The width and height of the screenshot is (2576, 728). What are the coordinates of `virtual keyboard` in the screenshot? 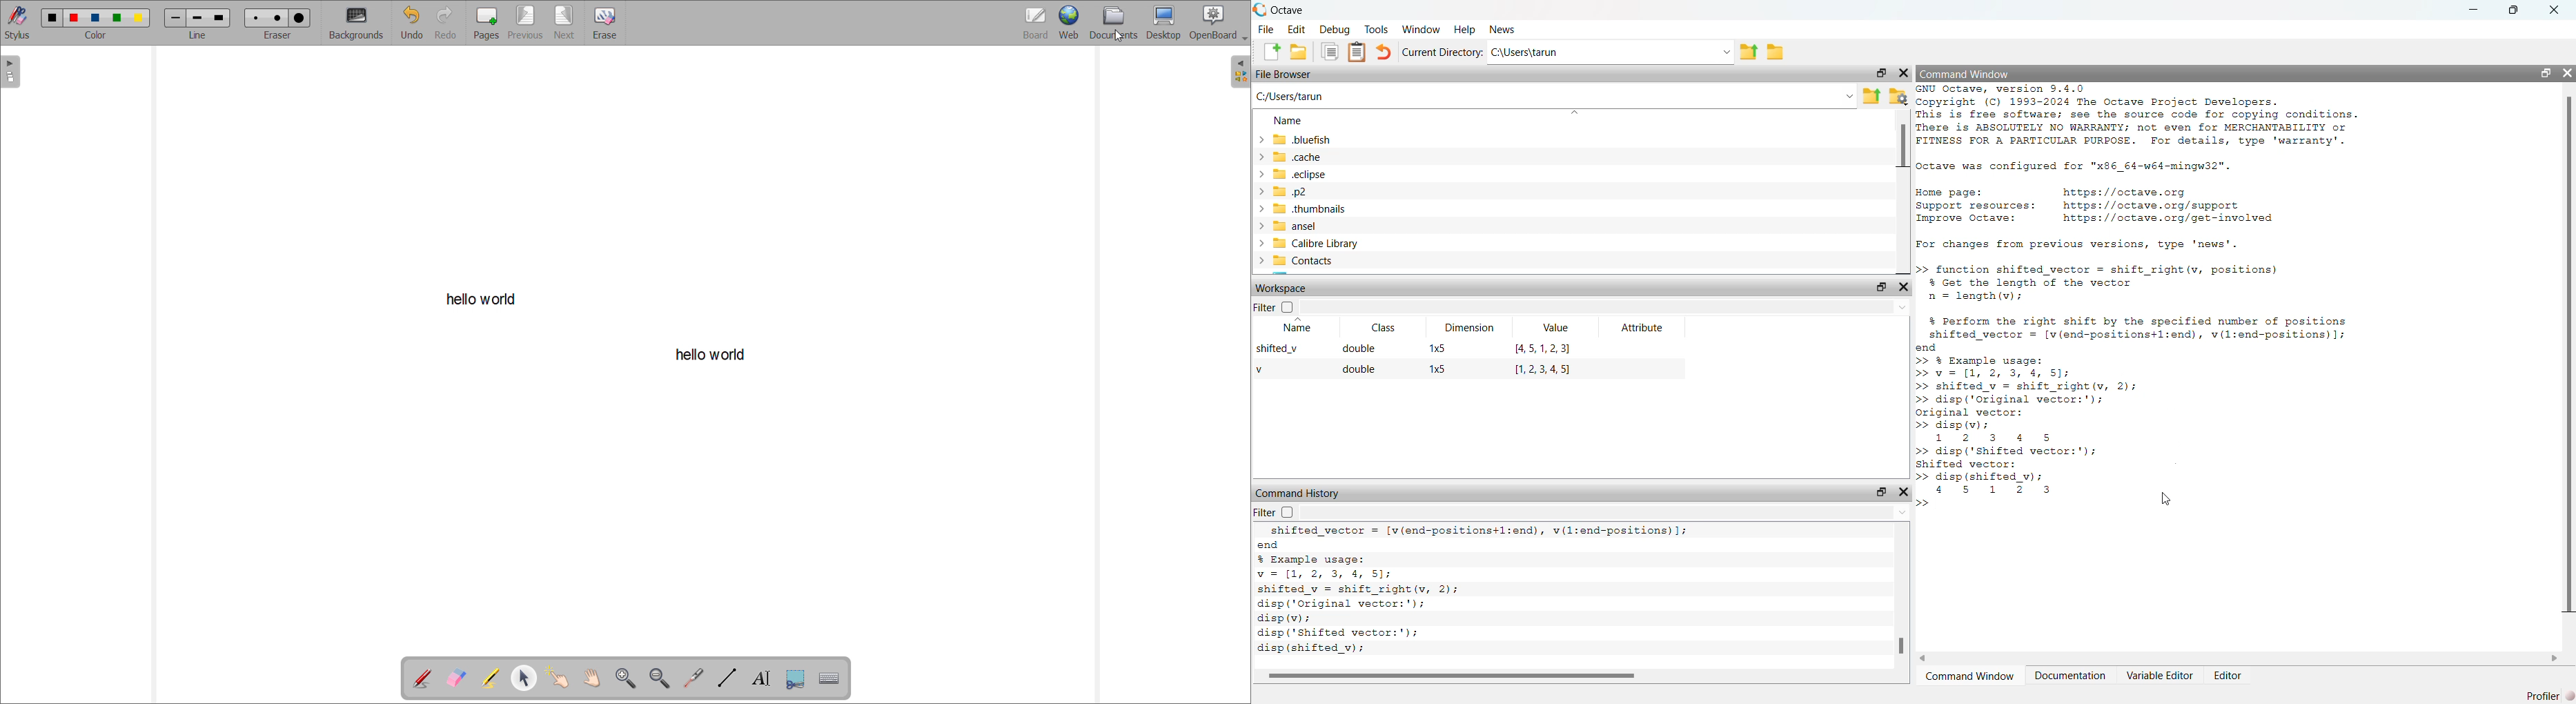 It's located at (829, 679).